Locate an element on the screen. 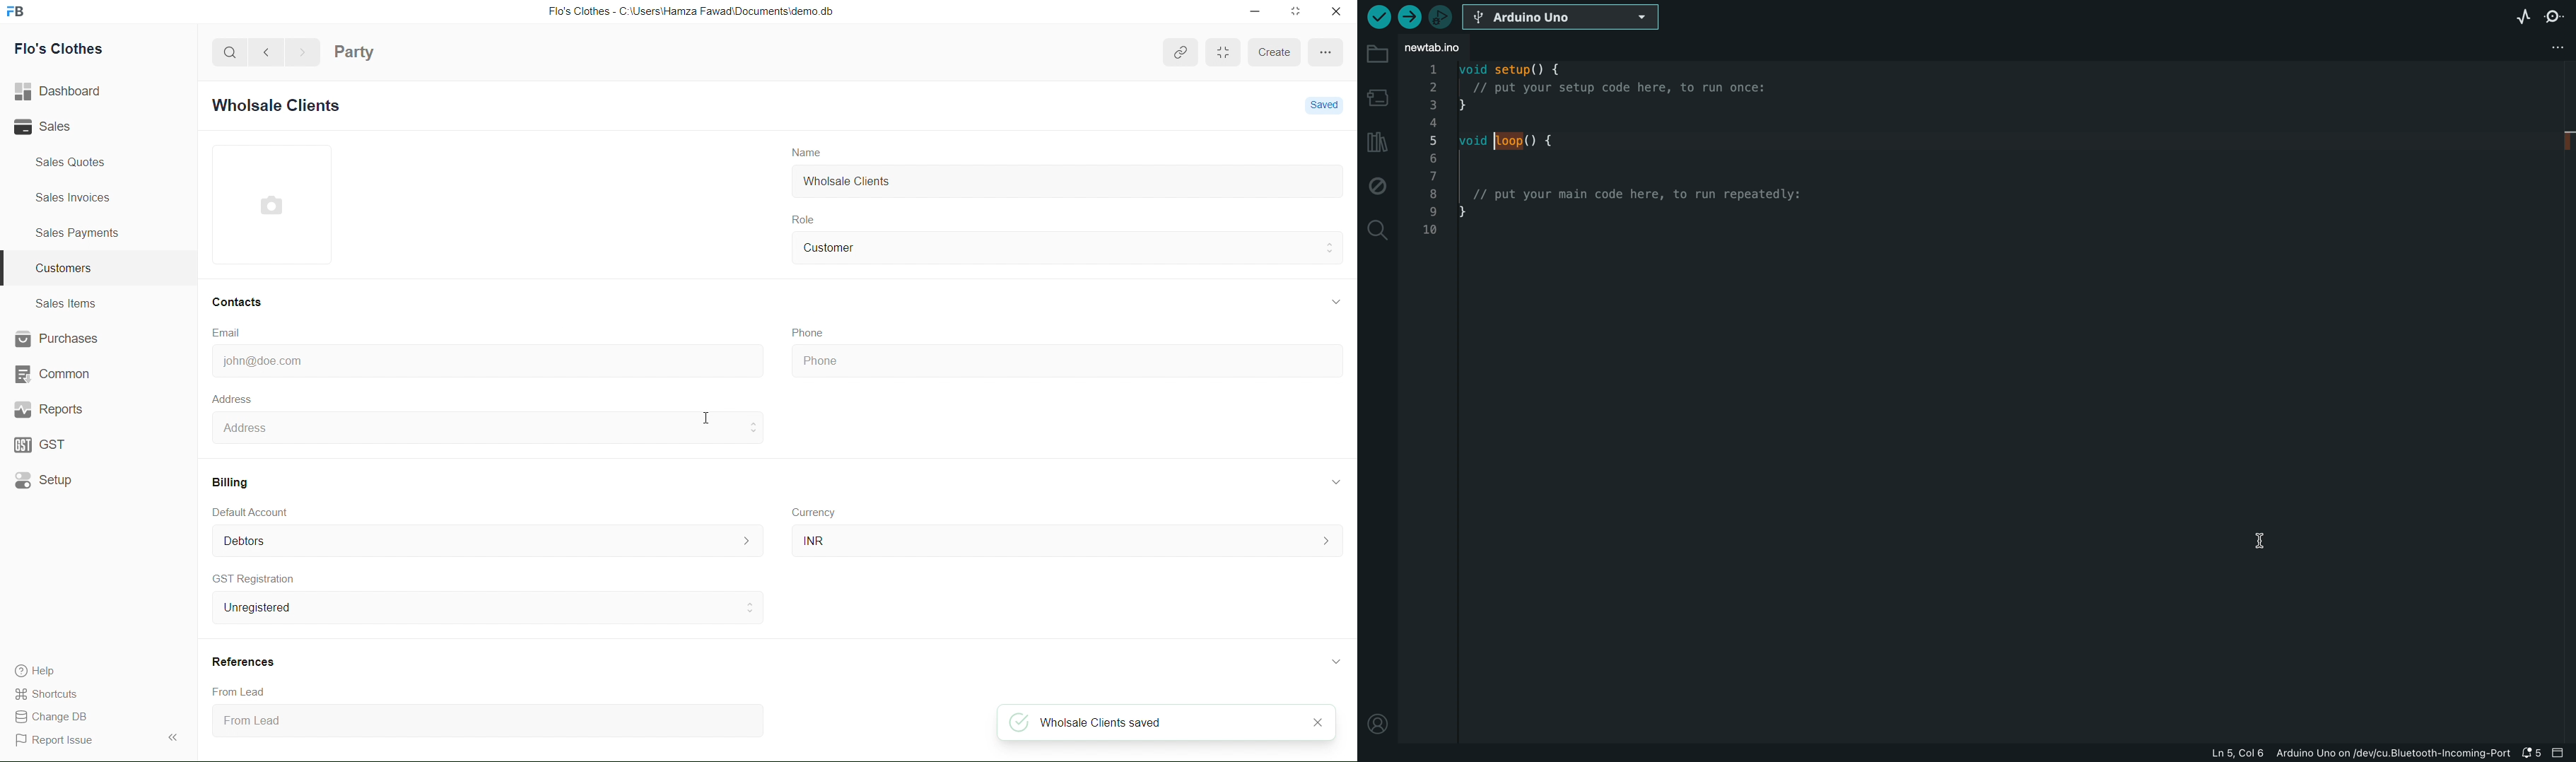 Image resolution: width=2576 pixels, height=784 pixels. close is located at coordinates (1333, 12).